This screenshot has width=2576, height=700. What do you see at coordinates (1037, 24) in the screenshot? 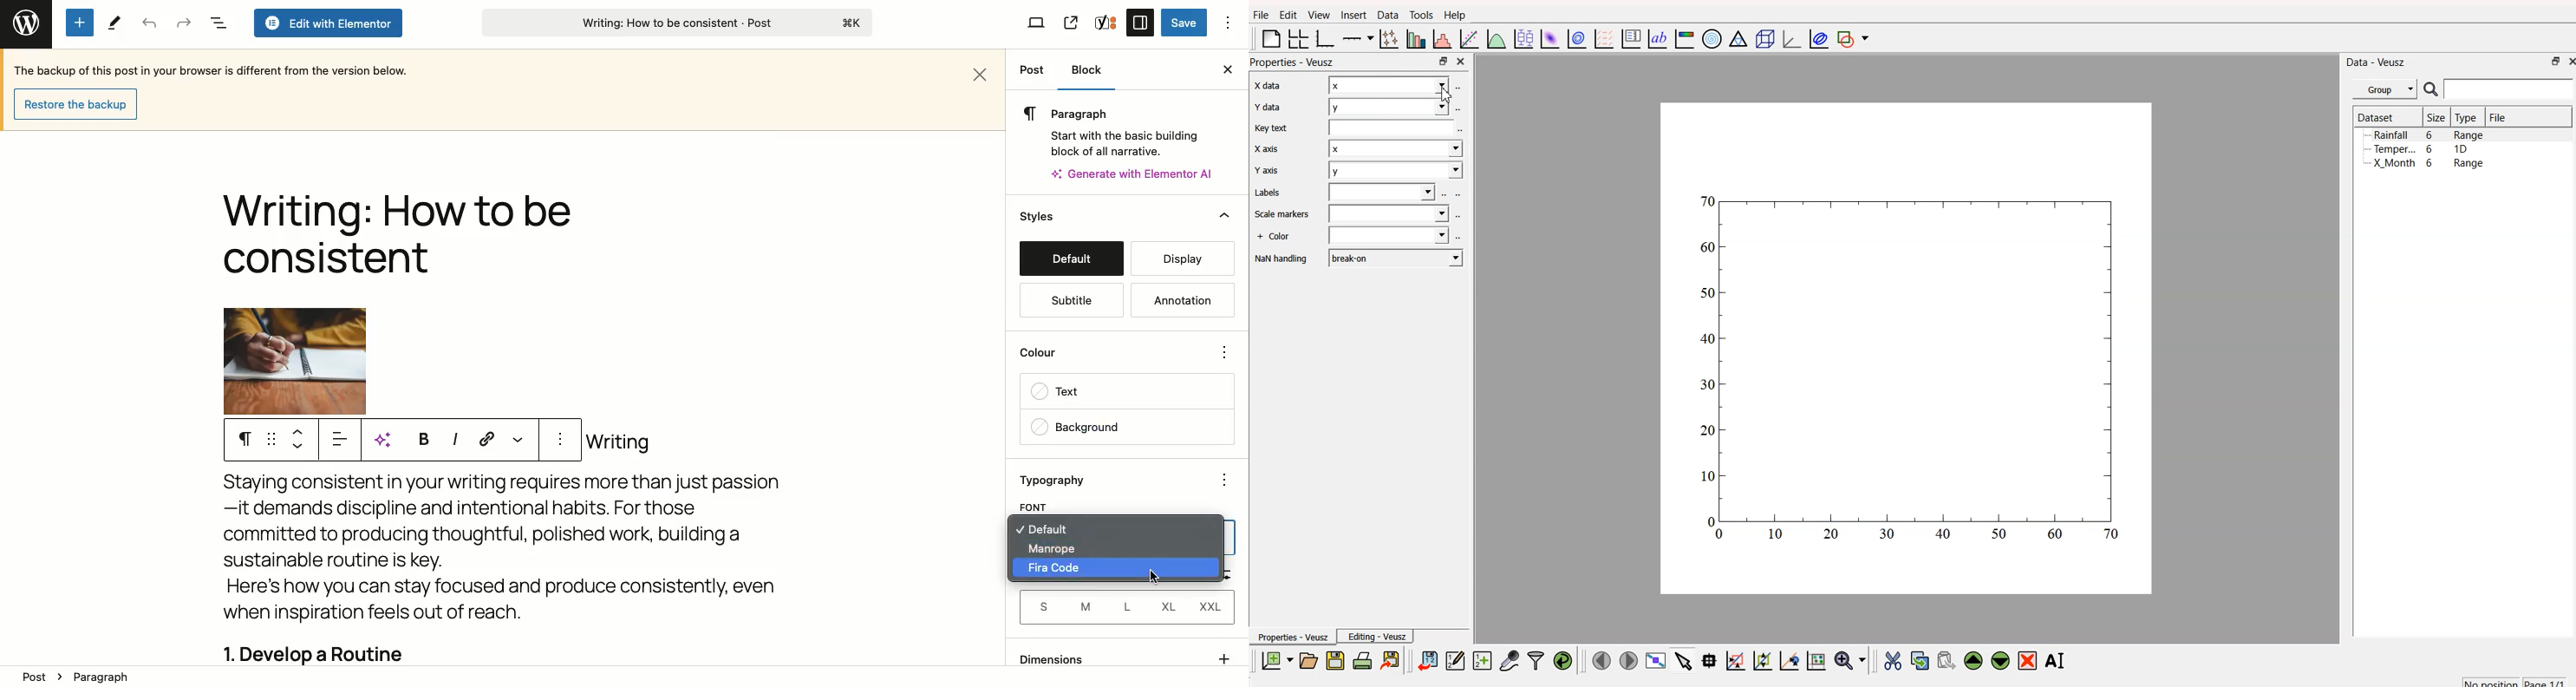
I see `View` at bounding box center [1037, 24].